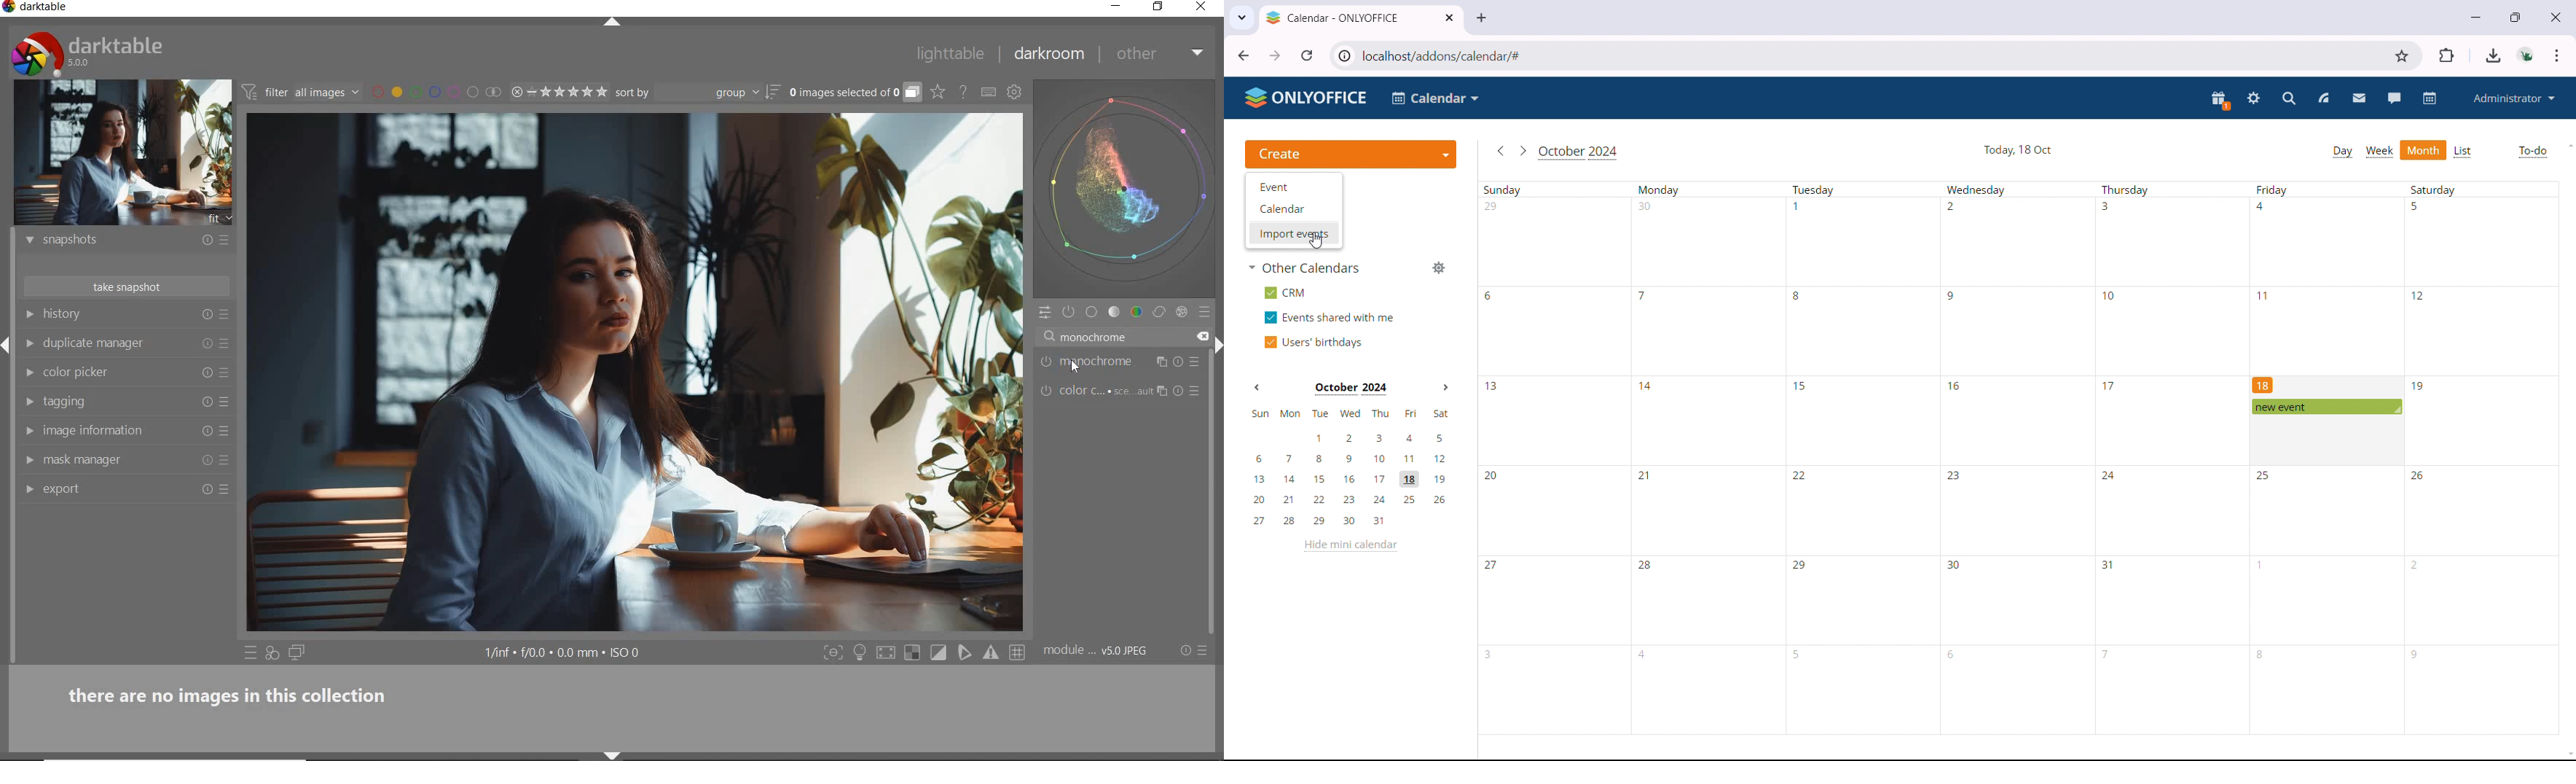 This screenshot has height=784, width=2576. What do you see at coordinates (696, 93) in the screenshot?
I see `sort` at bounding box center [696, 93].